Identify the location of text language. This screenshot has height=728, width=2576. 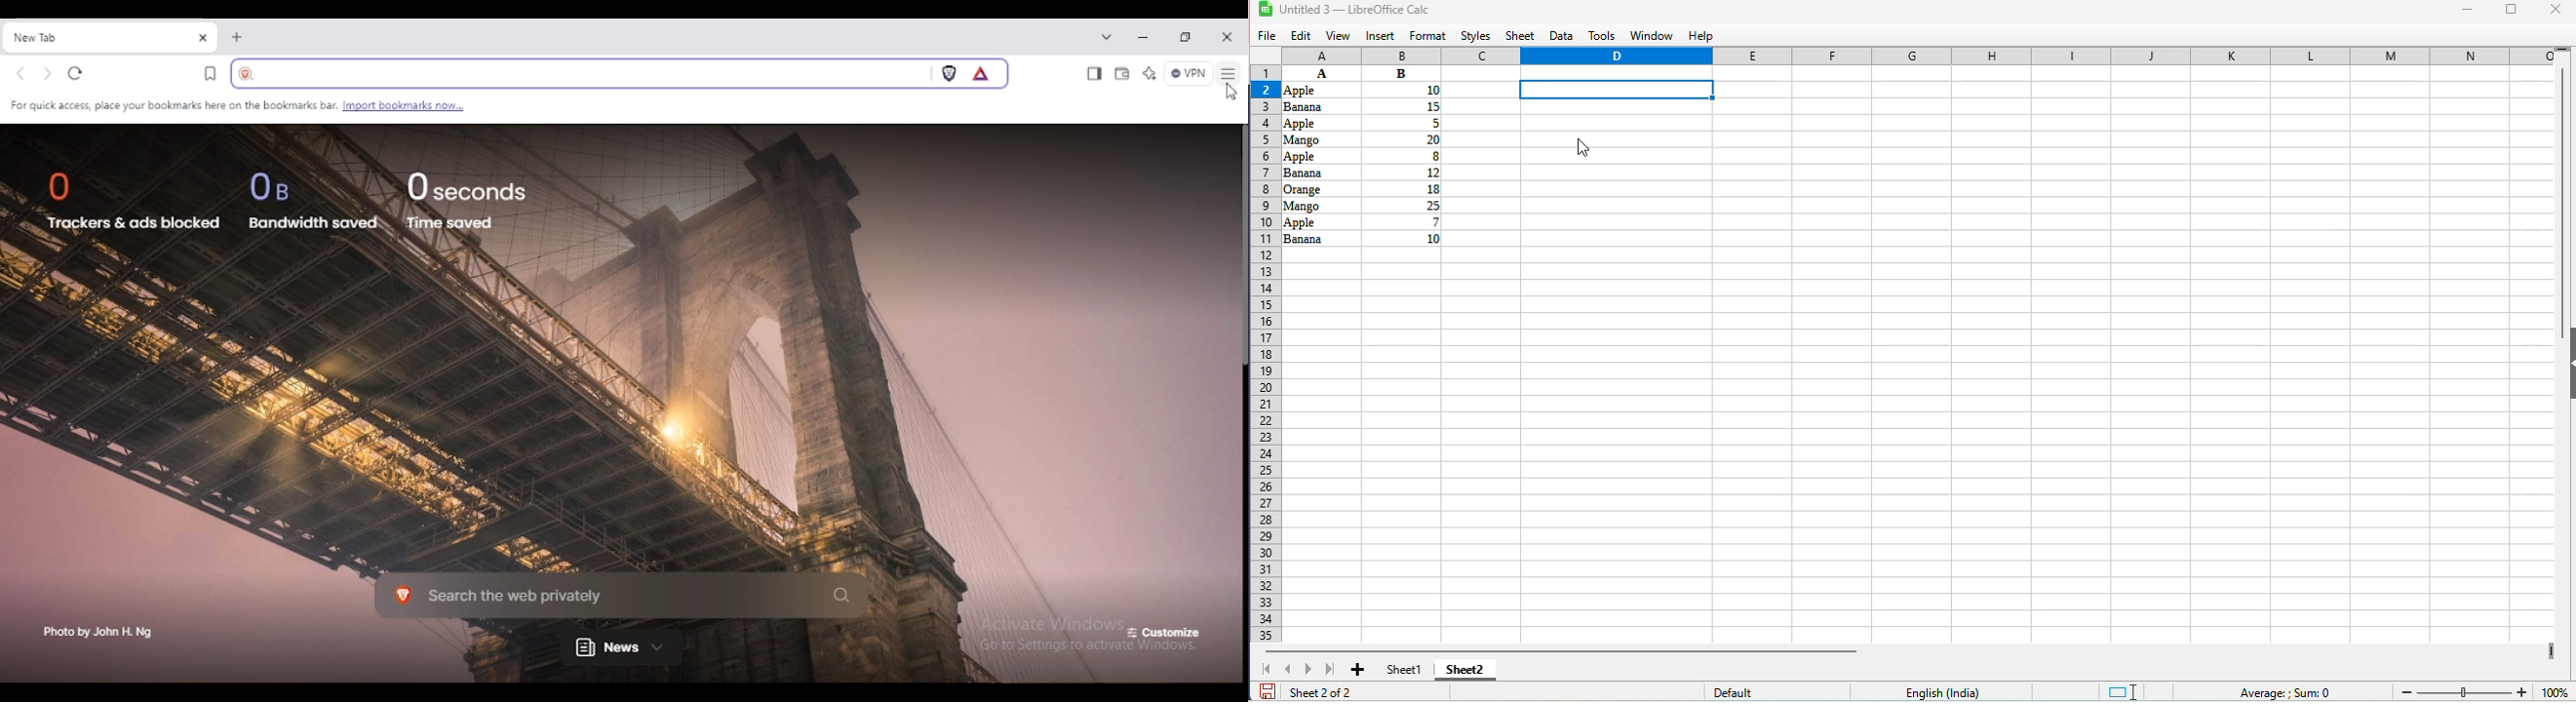
(1944, 692).